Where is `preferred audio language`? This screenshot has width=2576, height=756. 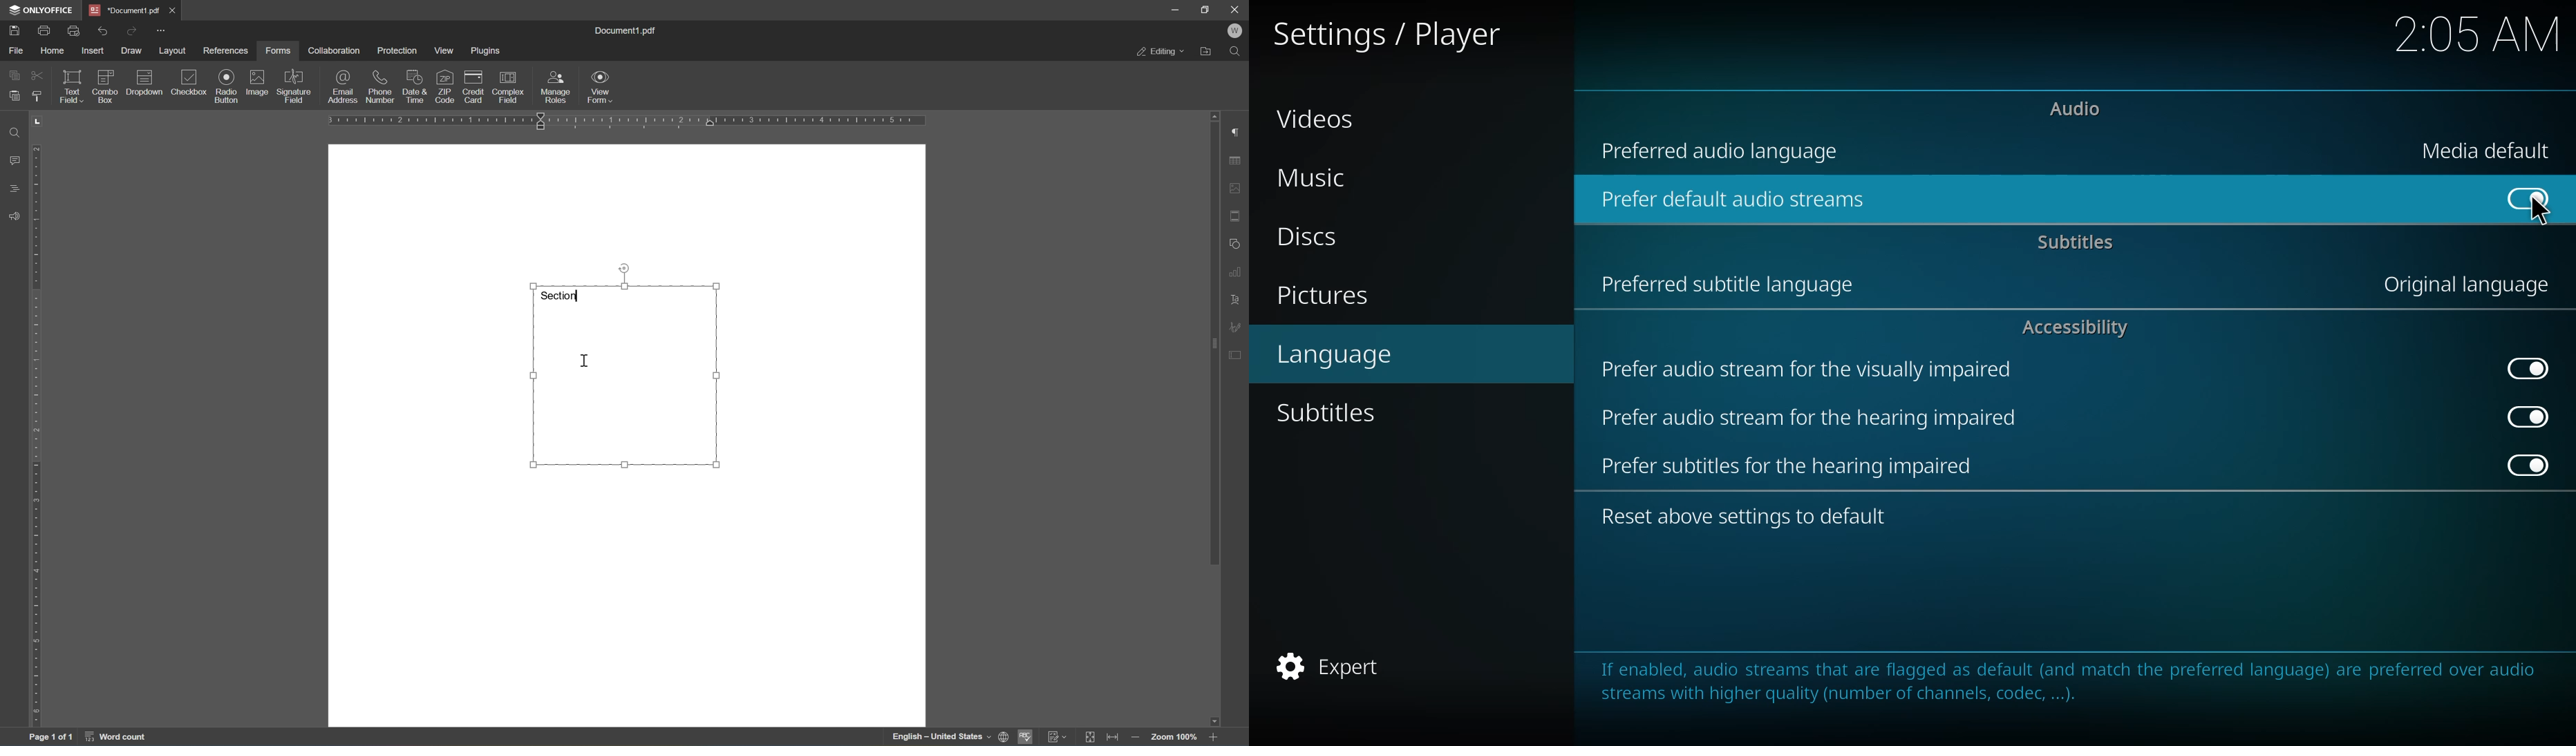 preferred audio language is located at coordinates (1727, 149).